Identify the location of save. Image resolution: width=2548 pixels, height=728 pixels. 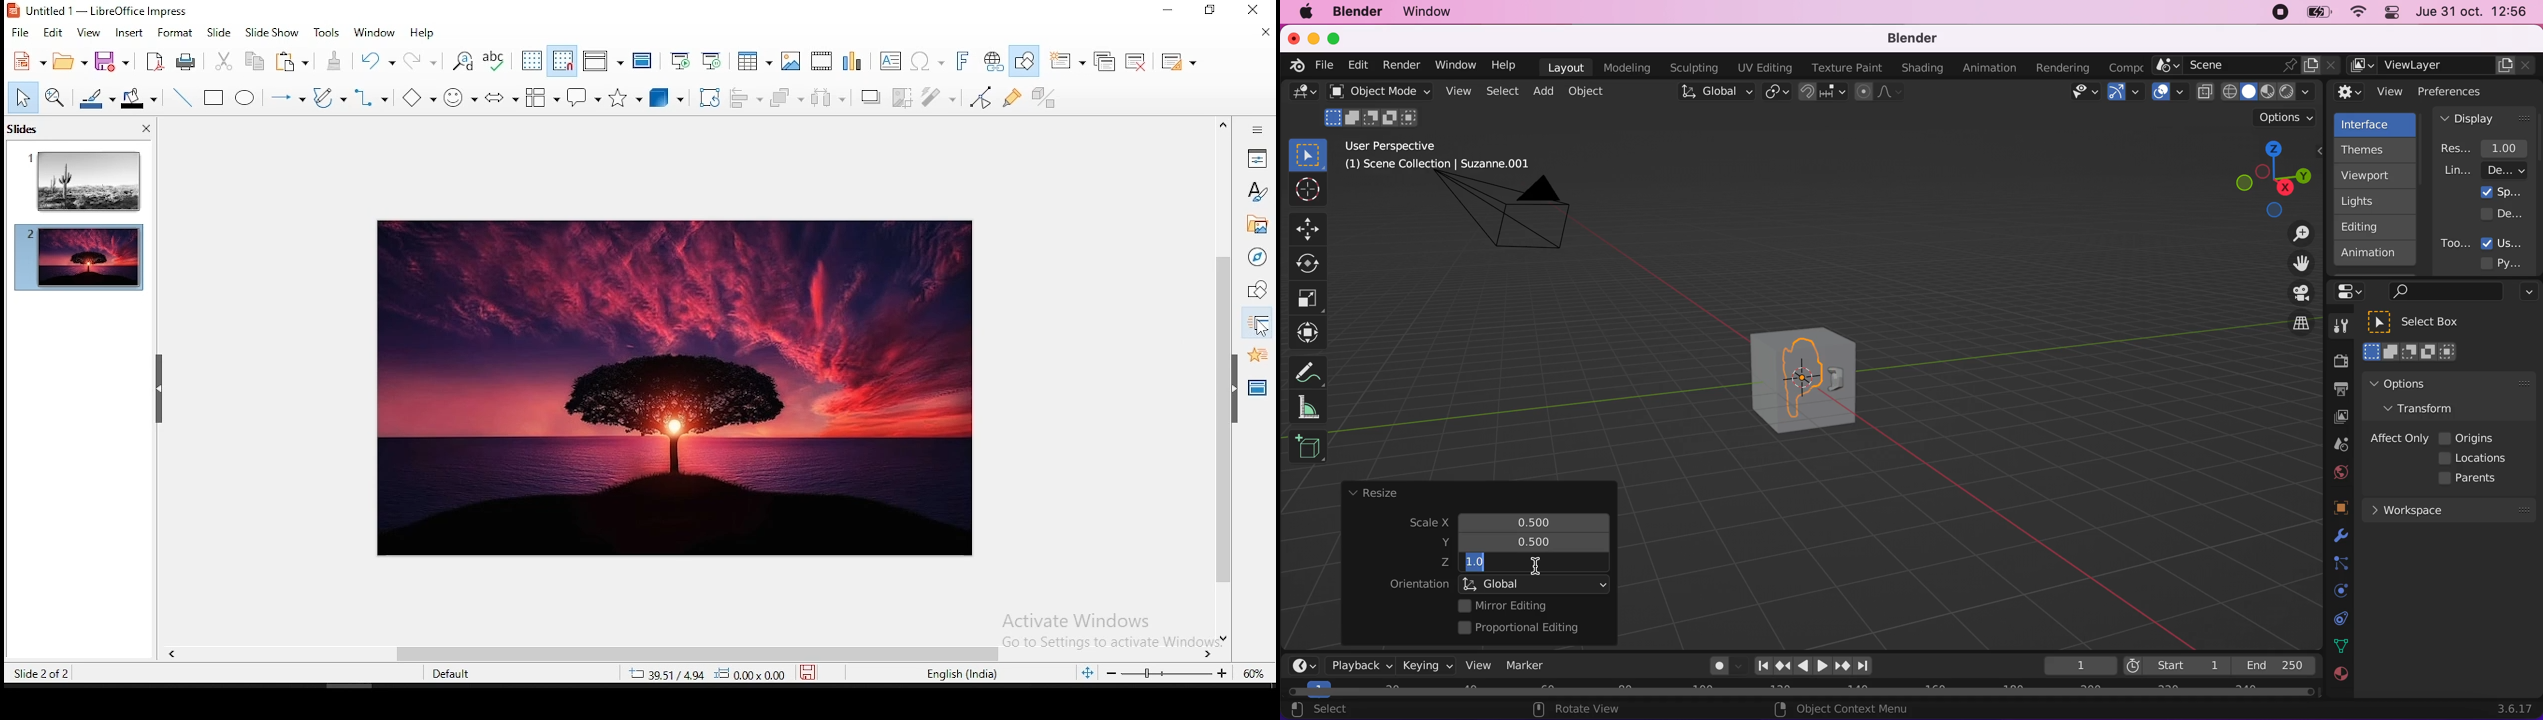
(806, 676).